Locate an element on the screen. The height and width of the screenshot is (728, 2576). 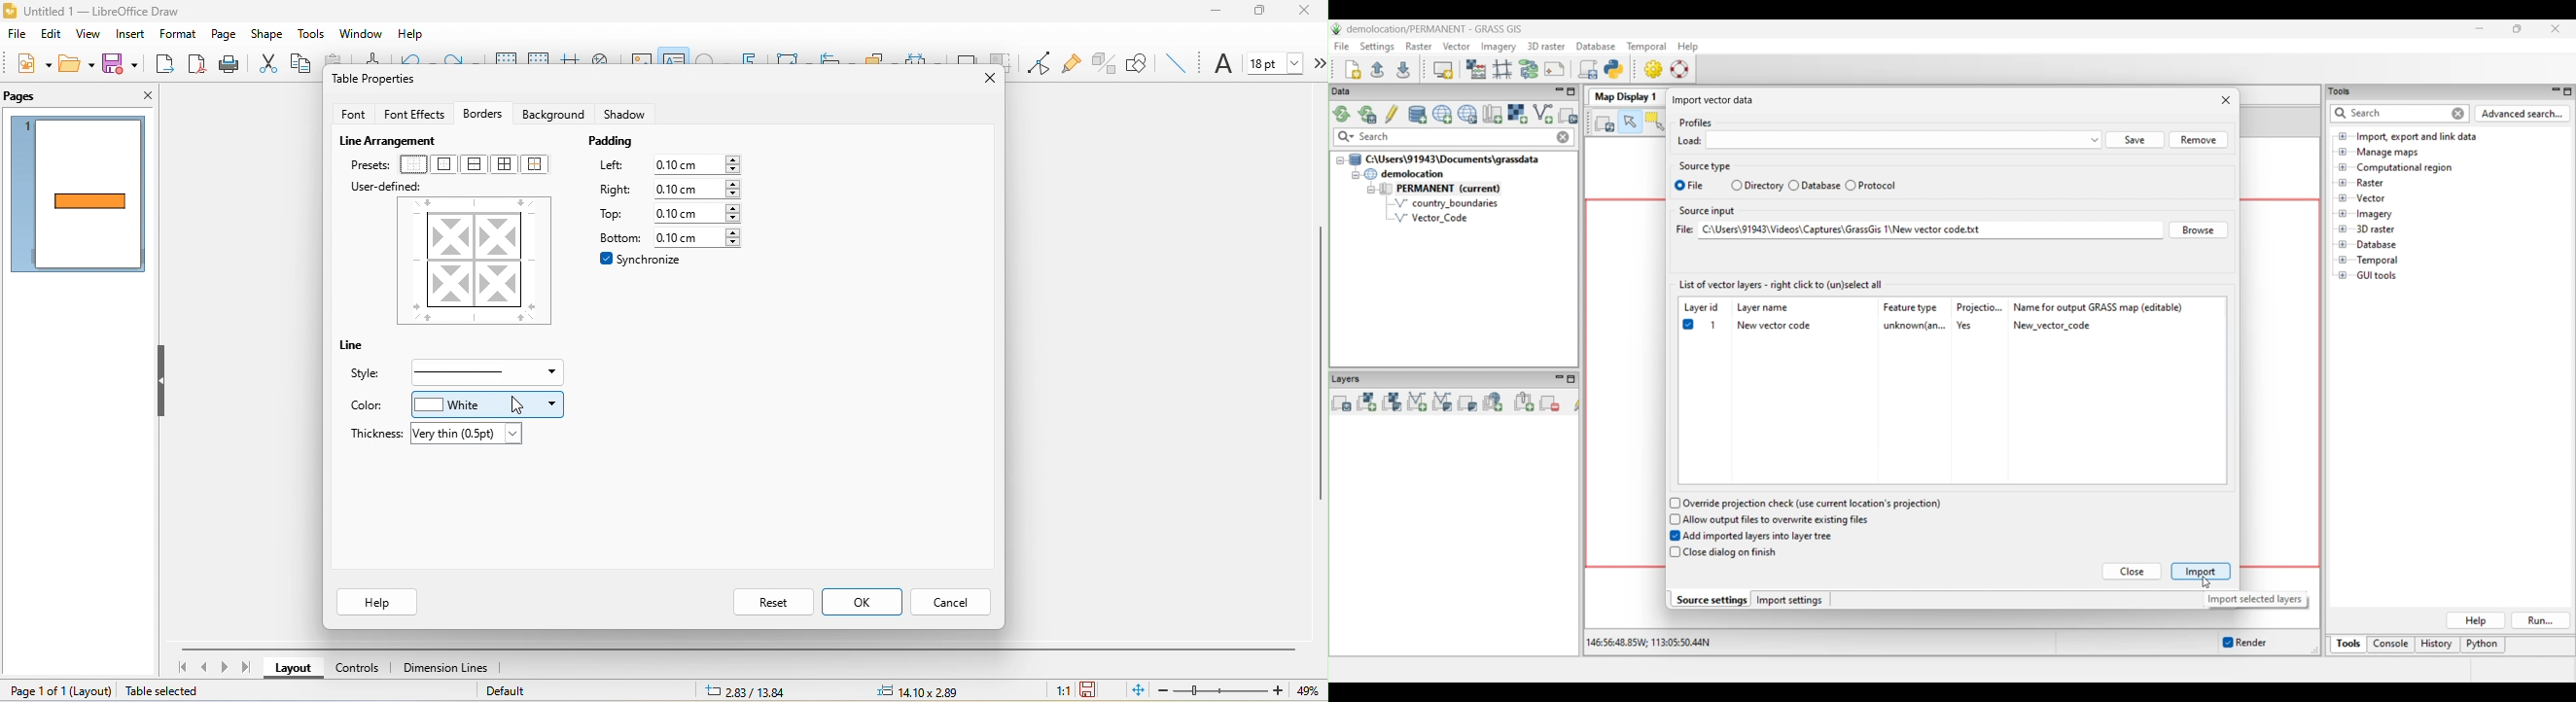
font is located at coordinates (1223, 65).